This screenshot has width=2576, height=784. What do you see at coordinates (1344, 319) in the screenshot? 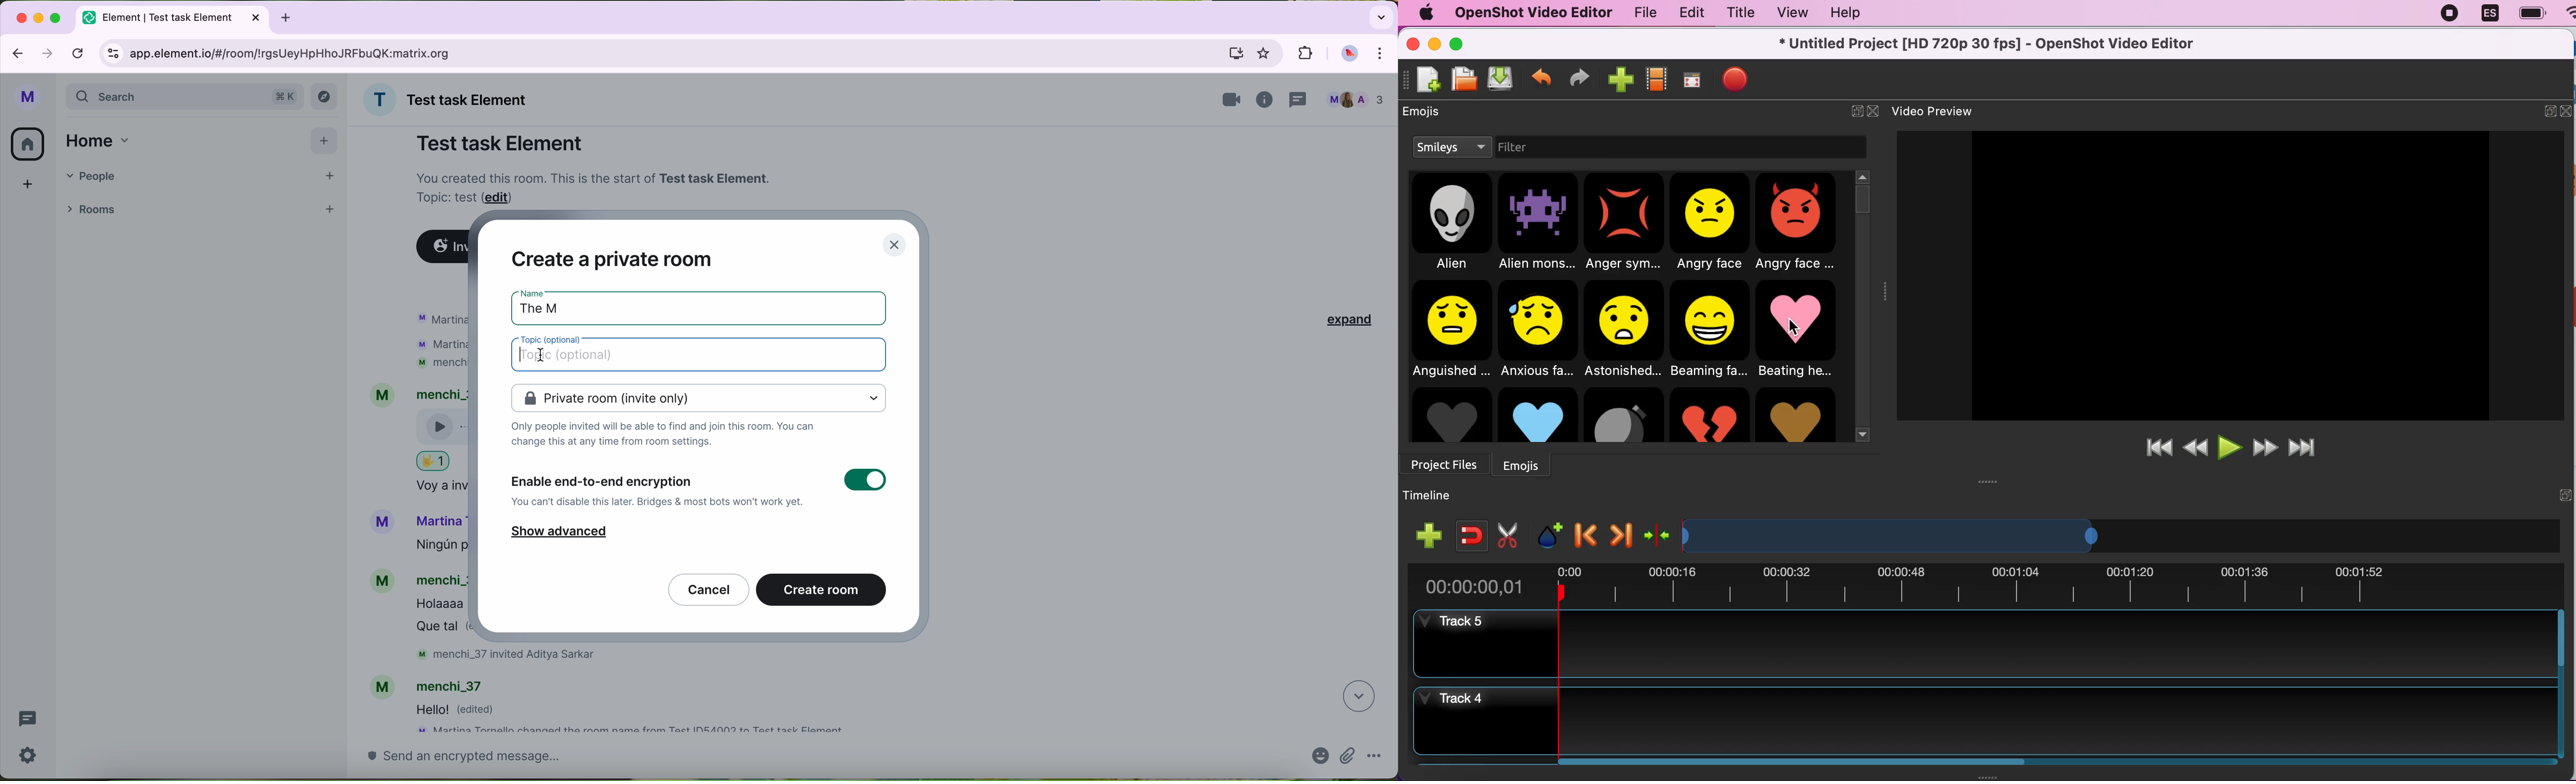
I see `expand` at bounding box center [1344, 319].